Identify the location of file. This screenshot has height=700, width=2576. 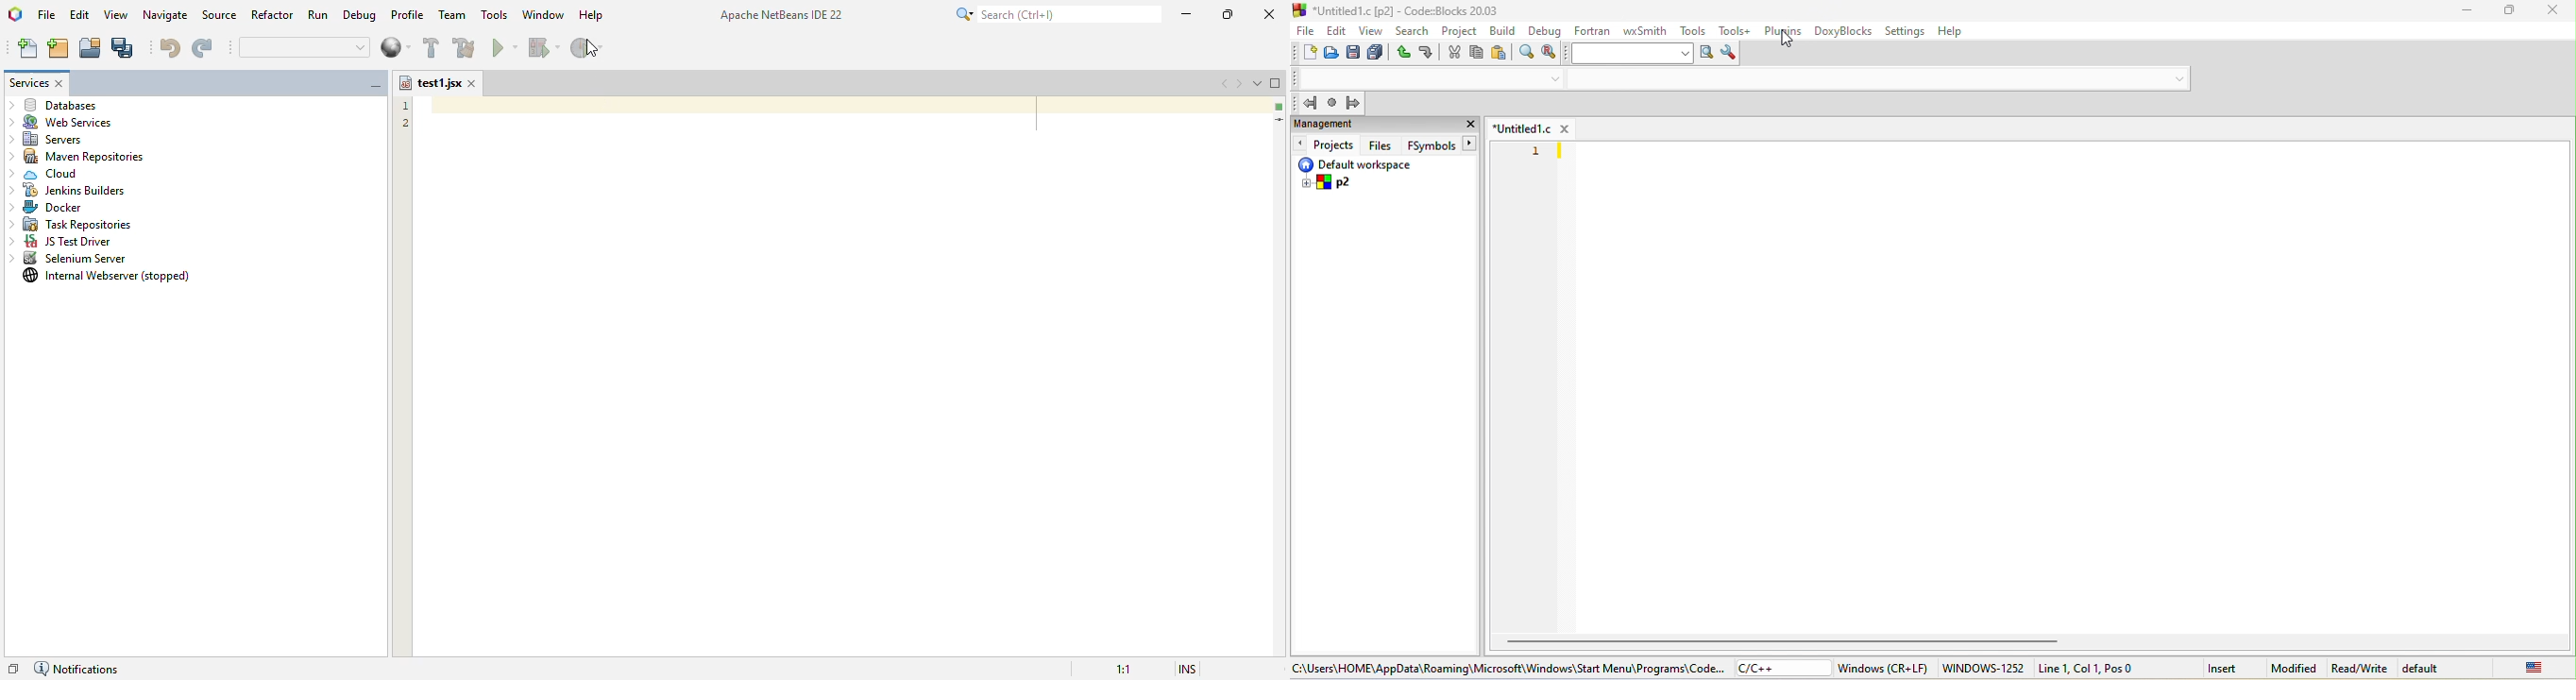
(1307, 32).